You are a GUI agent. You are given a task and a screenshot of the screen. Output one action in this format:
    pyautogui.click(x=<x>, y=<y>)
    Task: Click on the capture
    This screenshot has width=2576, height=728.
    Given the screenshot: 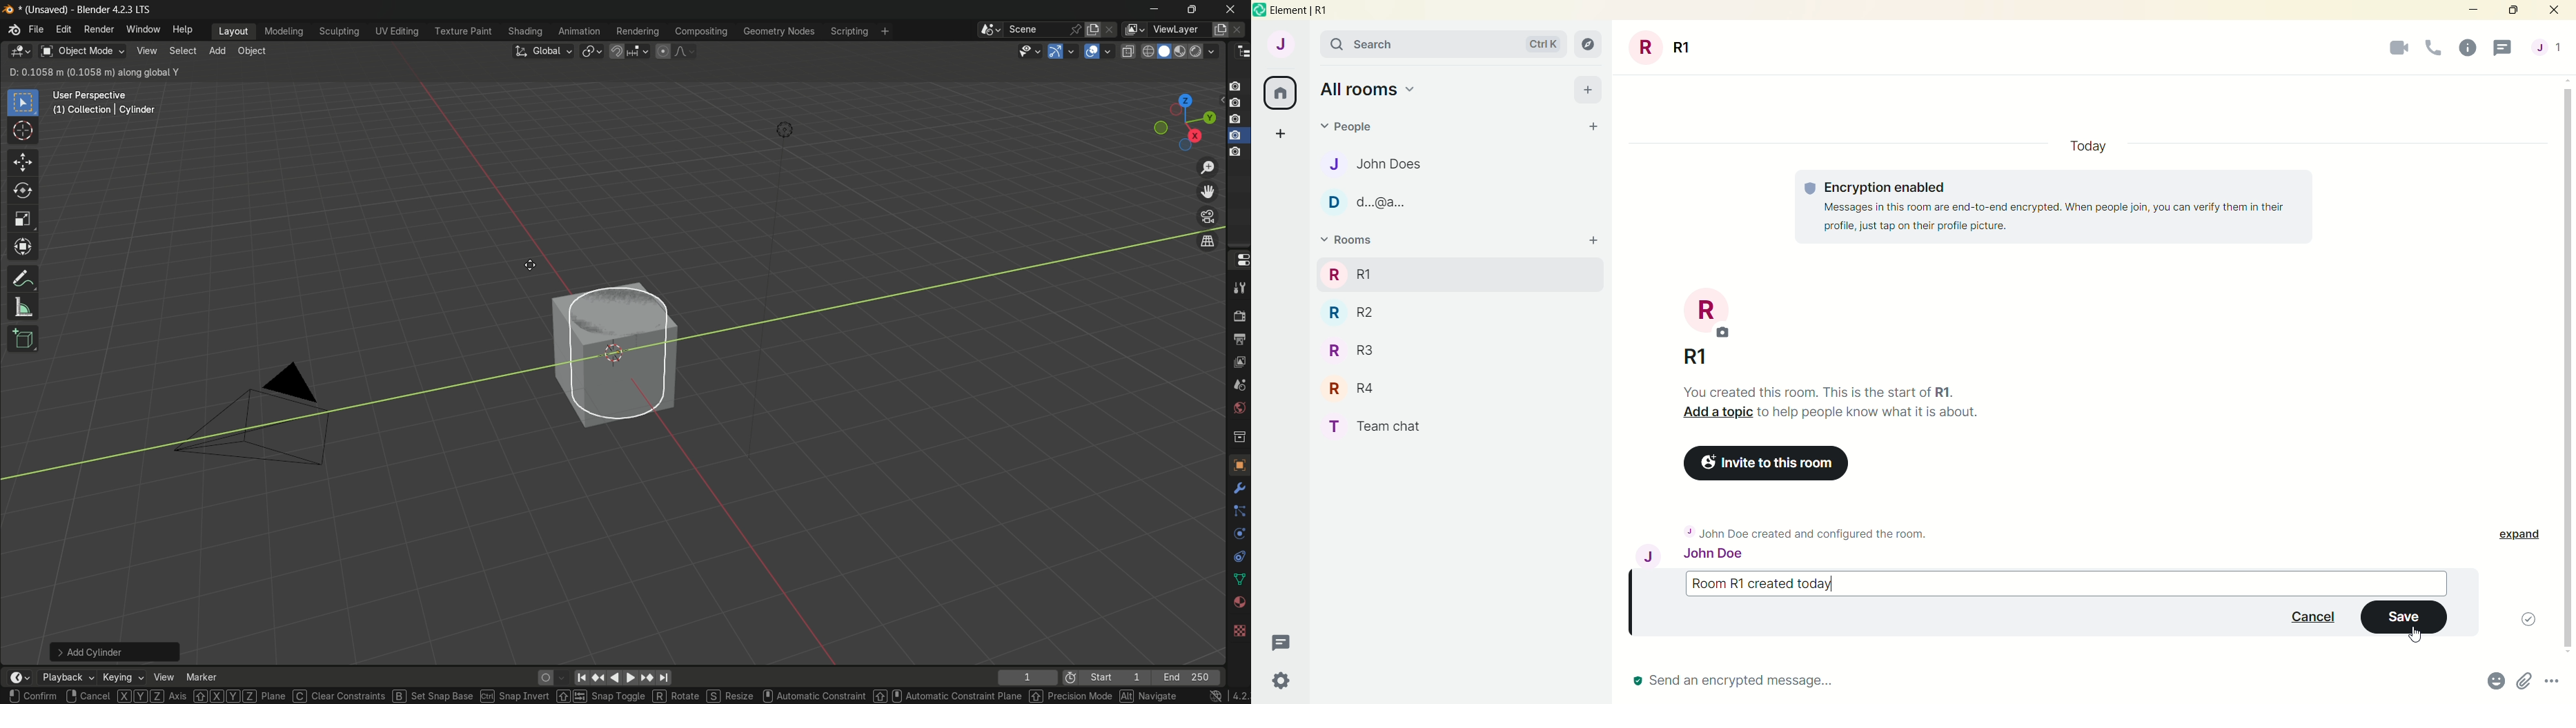 What is the action you would take?
    pyautogui.click(x=1236, y=156)
    